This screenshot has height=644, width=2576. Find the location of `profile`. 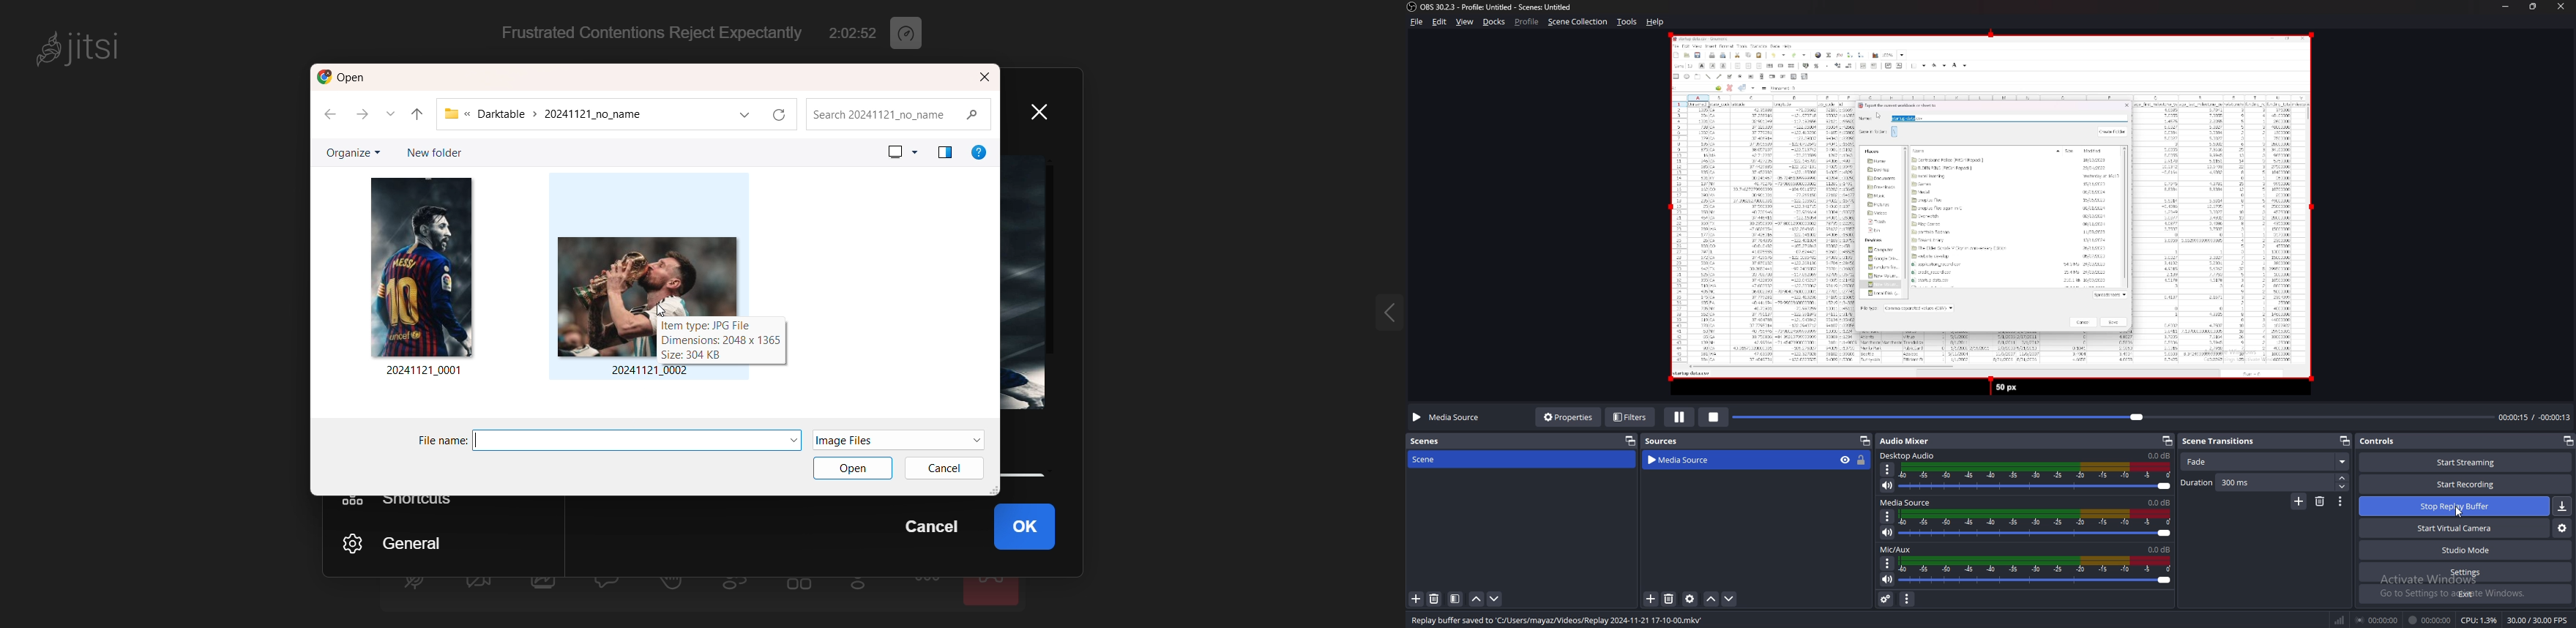

profile is located at coordinates (1527, 21).